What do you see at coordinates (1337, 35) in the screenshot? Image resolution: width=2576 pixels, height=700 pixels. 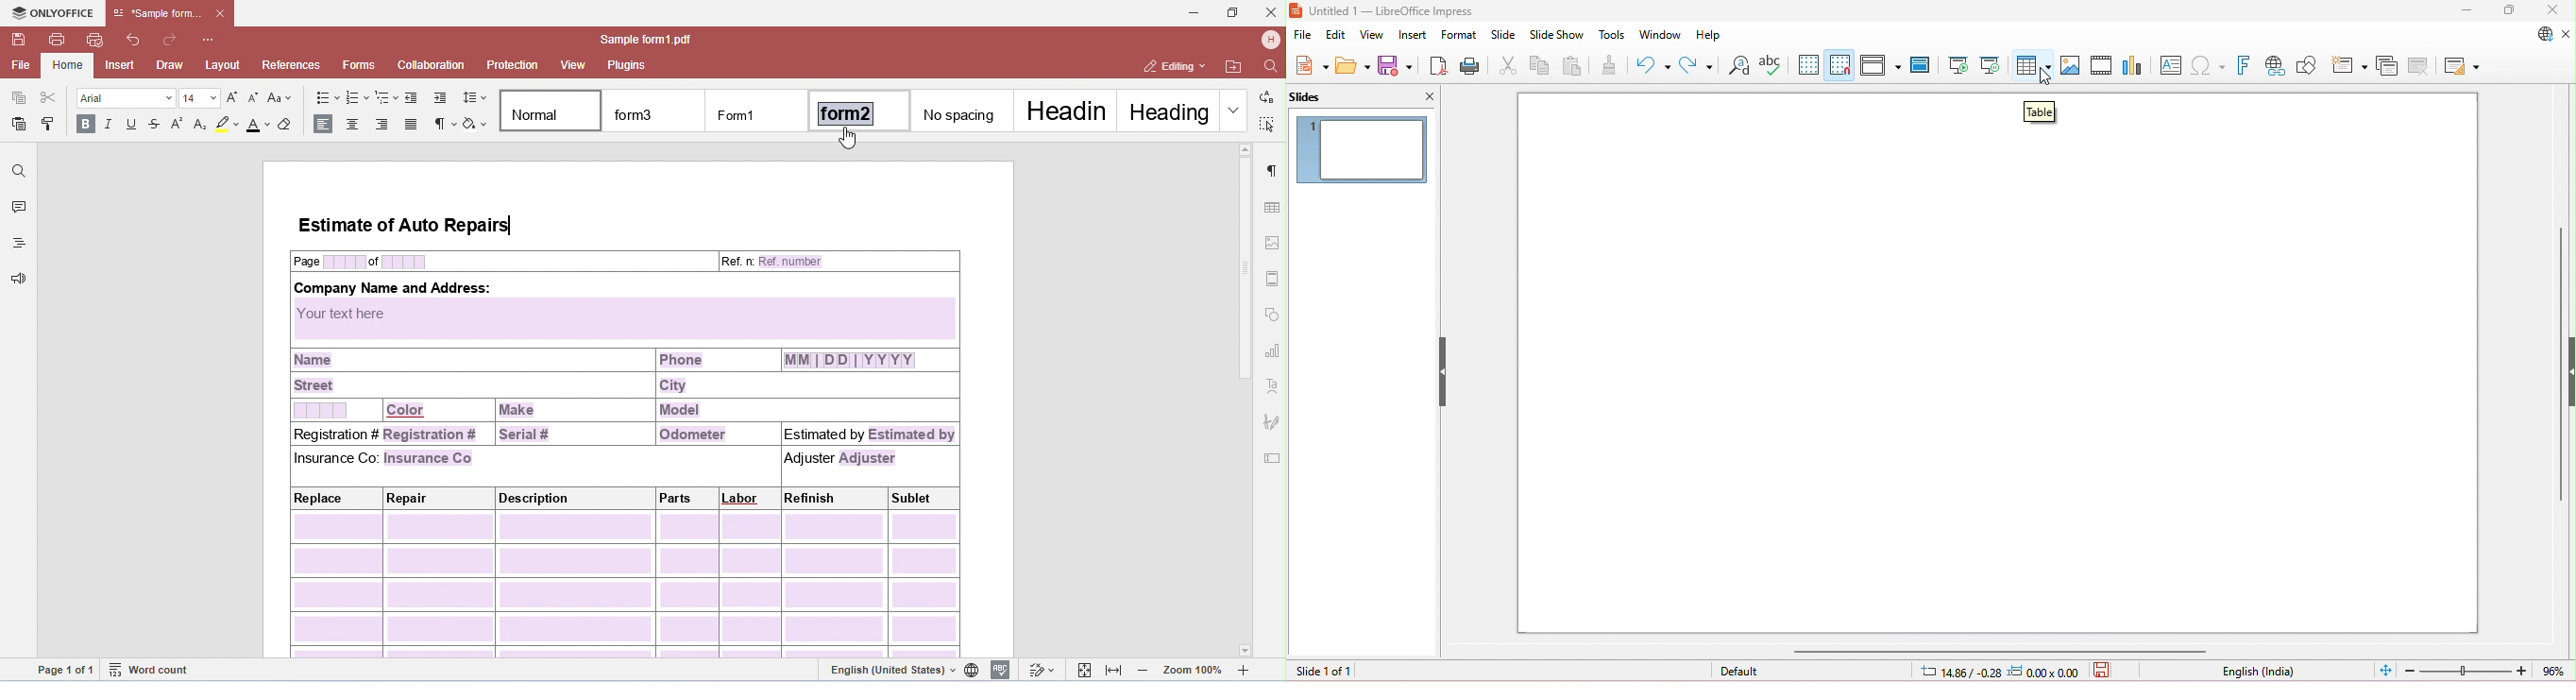 I see `edit` at bounding box center [1337, 35].